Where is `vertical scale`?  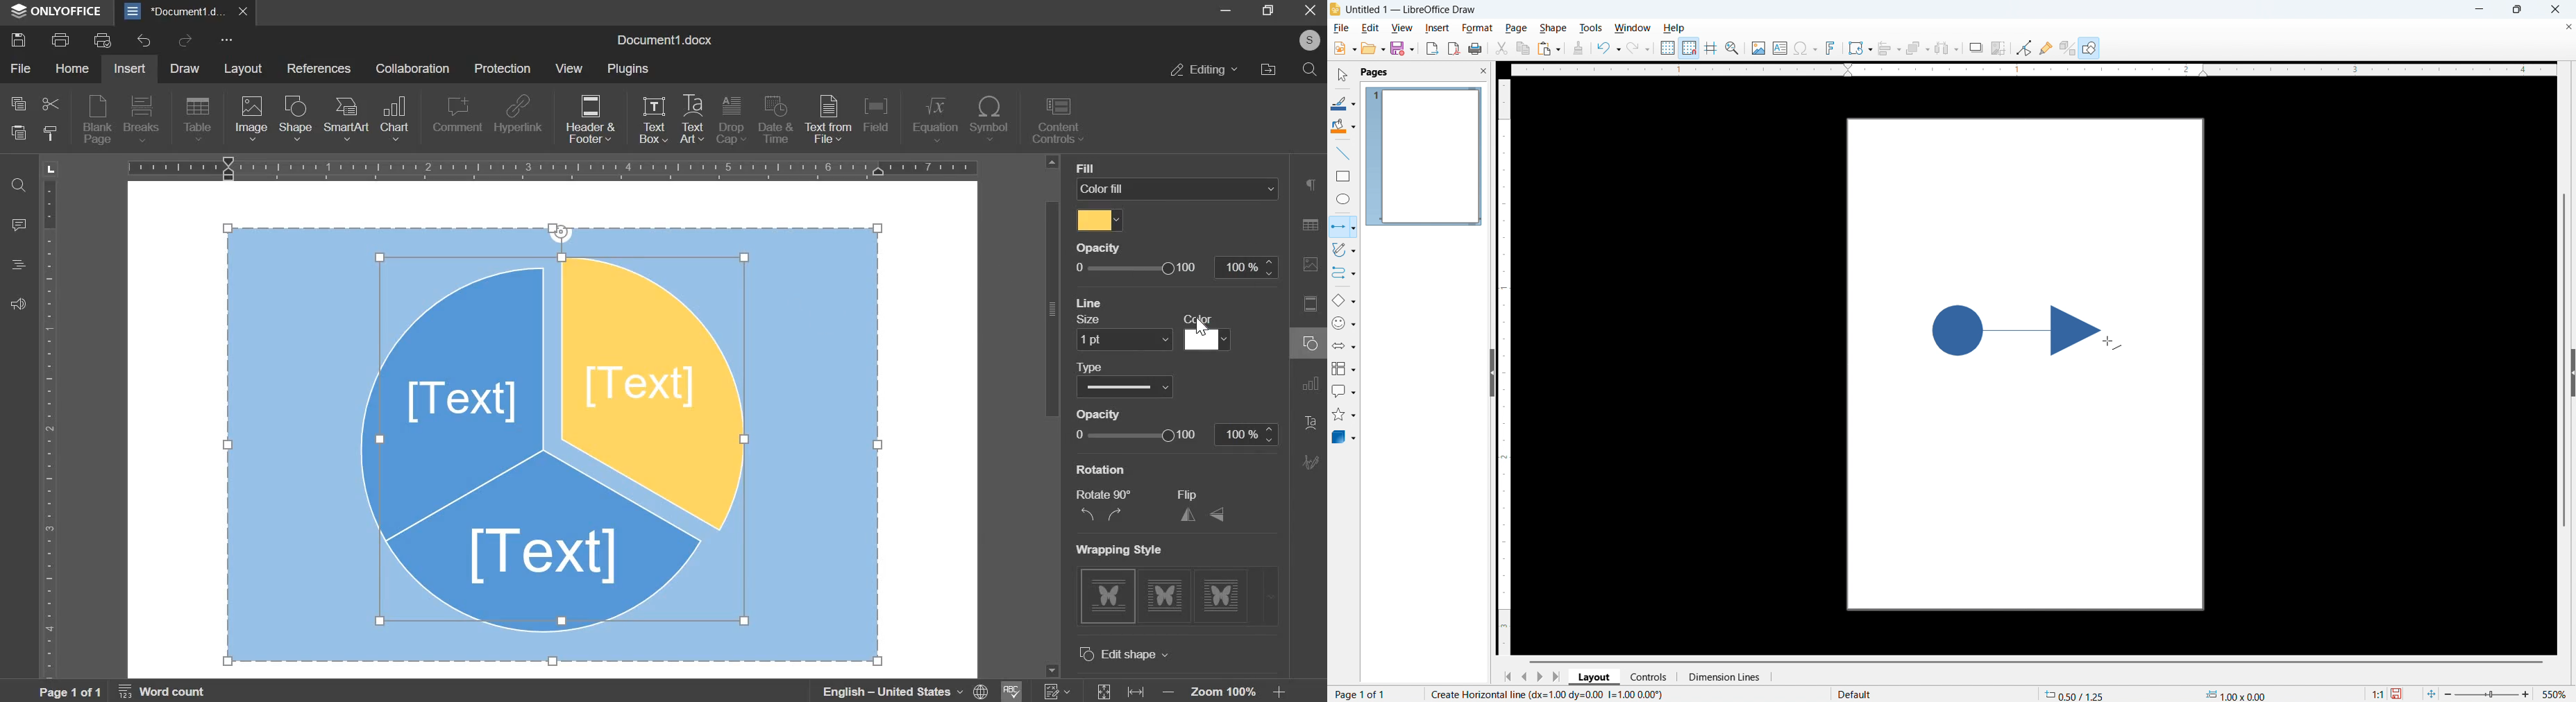 vertical scale is located at coordinates (50, 424).